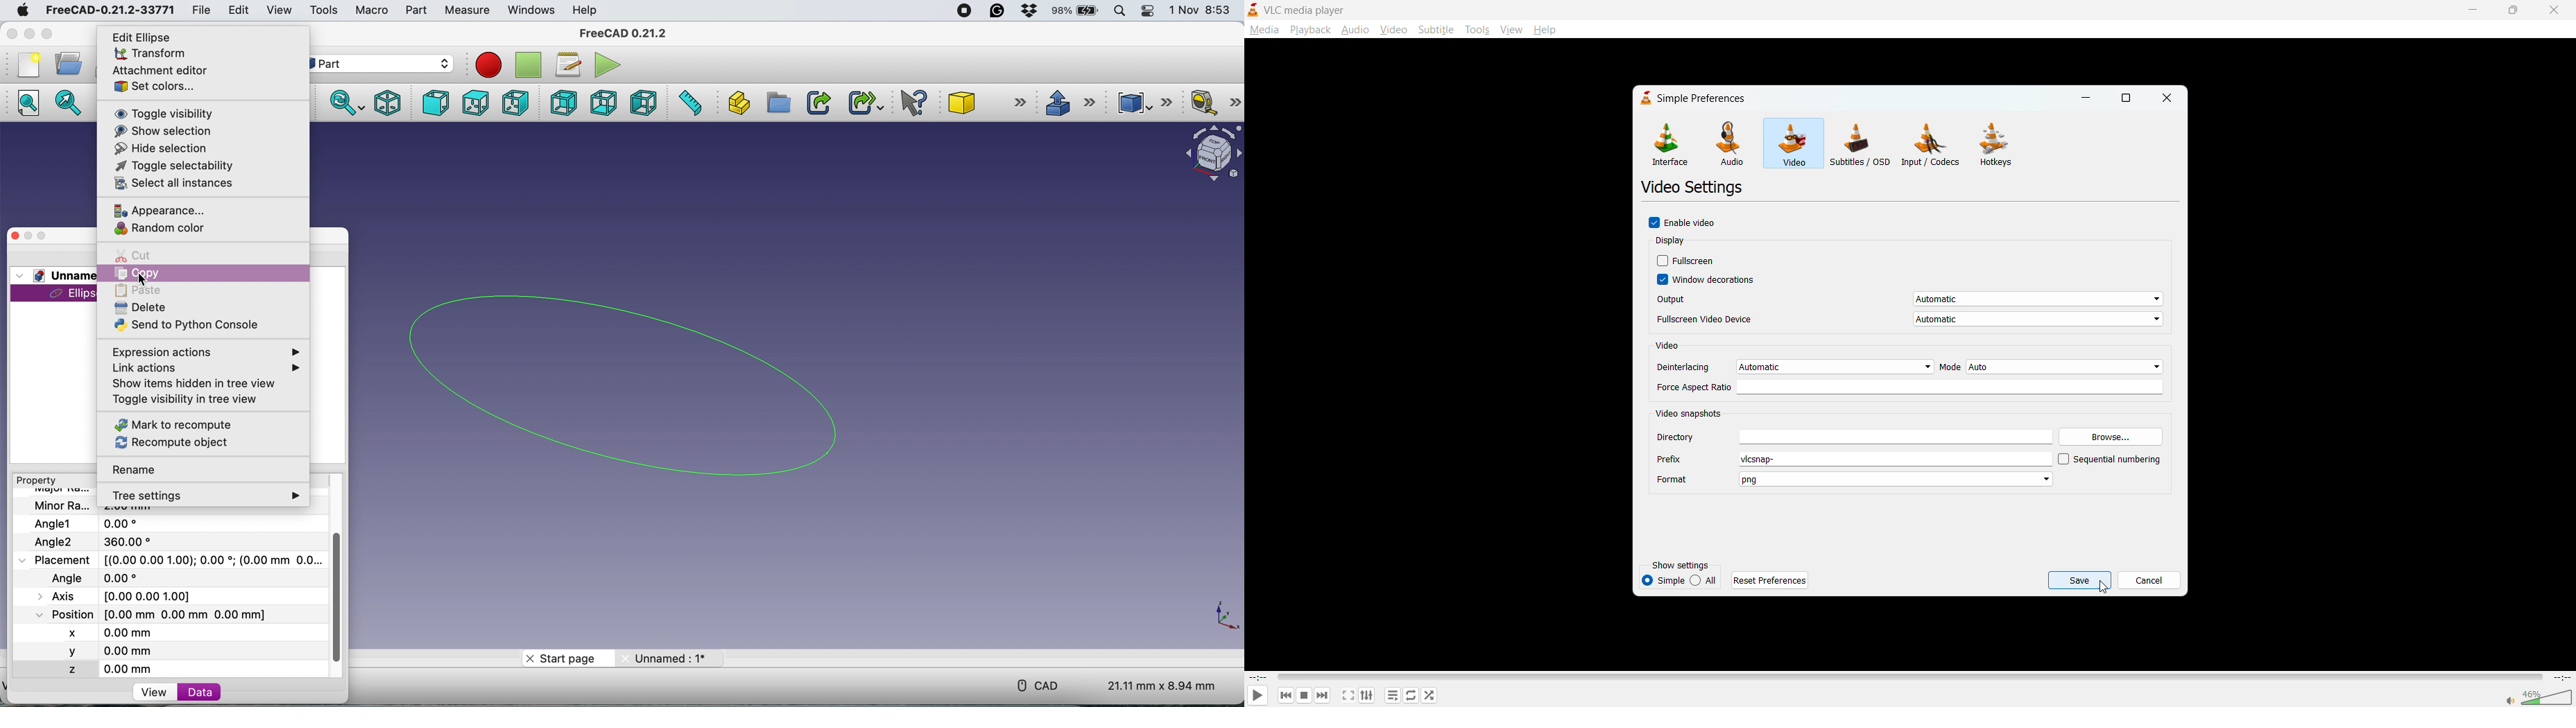 This screenshot has height=728, width=2576. I want to click on Axis, so click(123, 594).